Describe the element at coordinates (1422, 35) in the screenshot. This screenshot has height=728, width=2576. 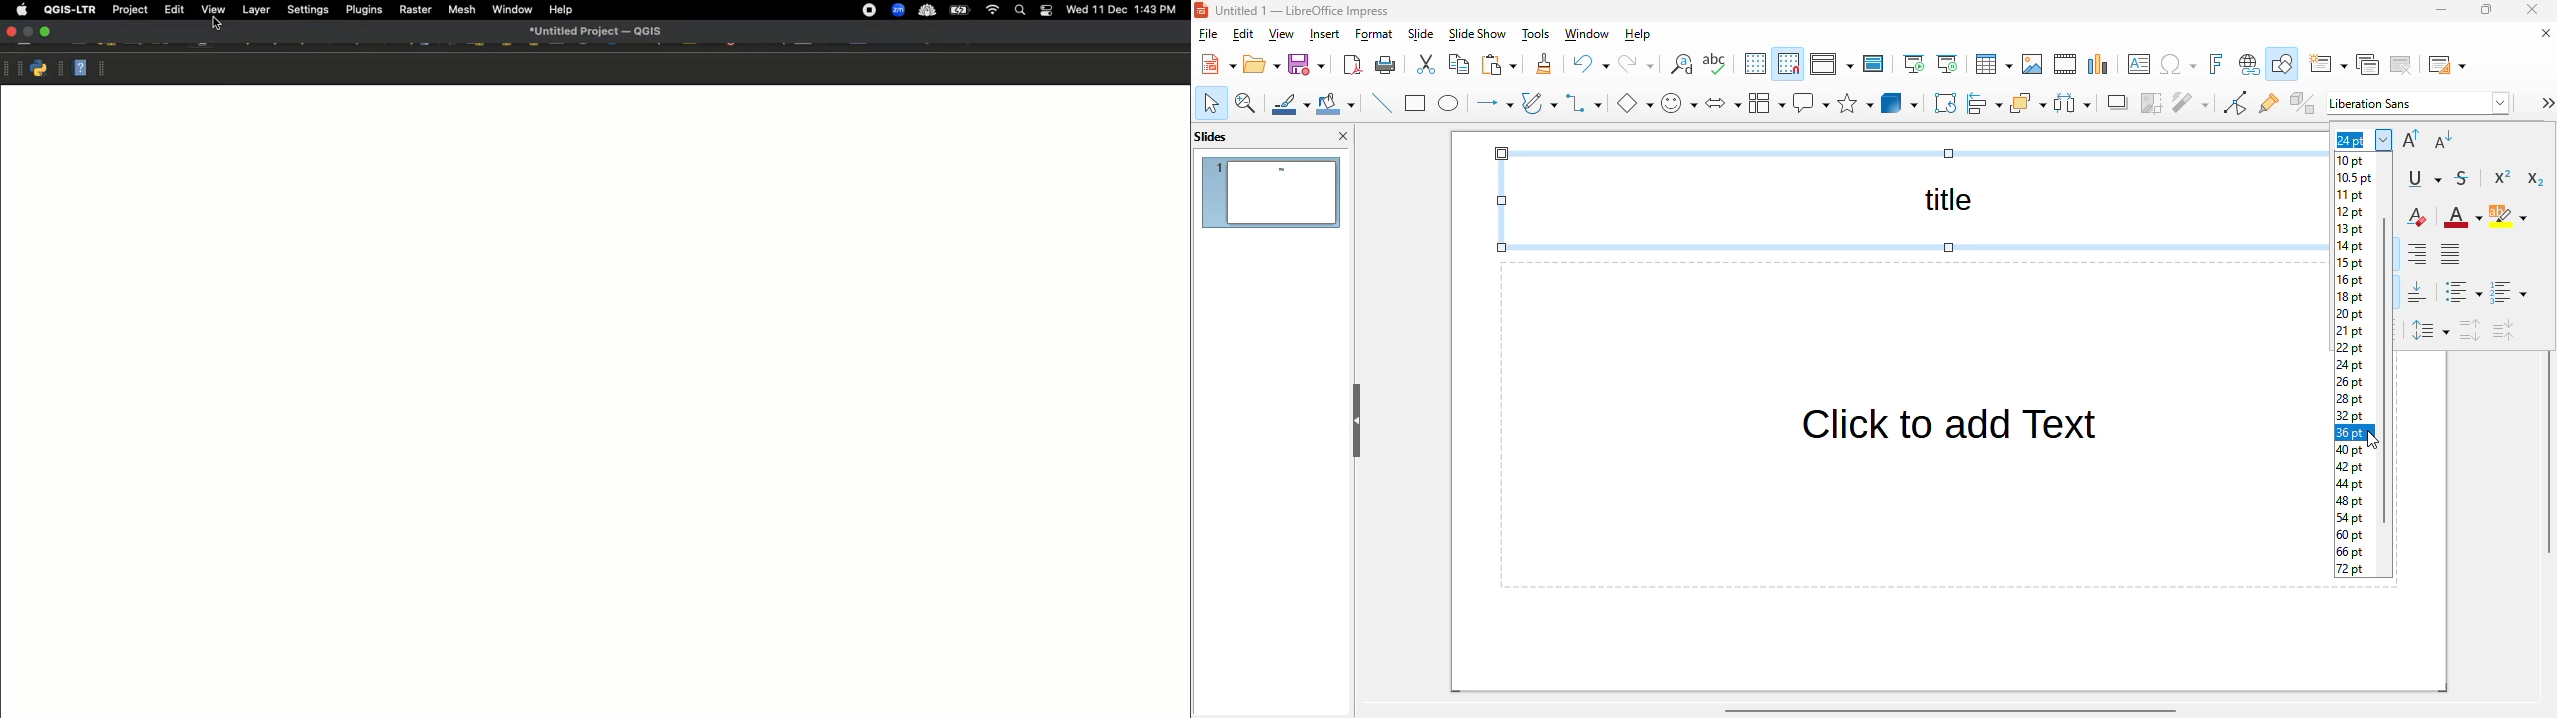
I see `slide` at that location.